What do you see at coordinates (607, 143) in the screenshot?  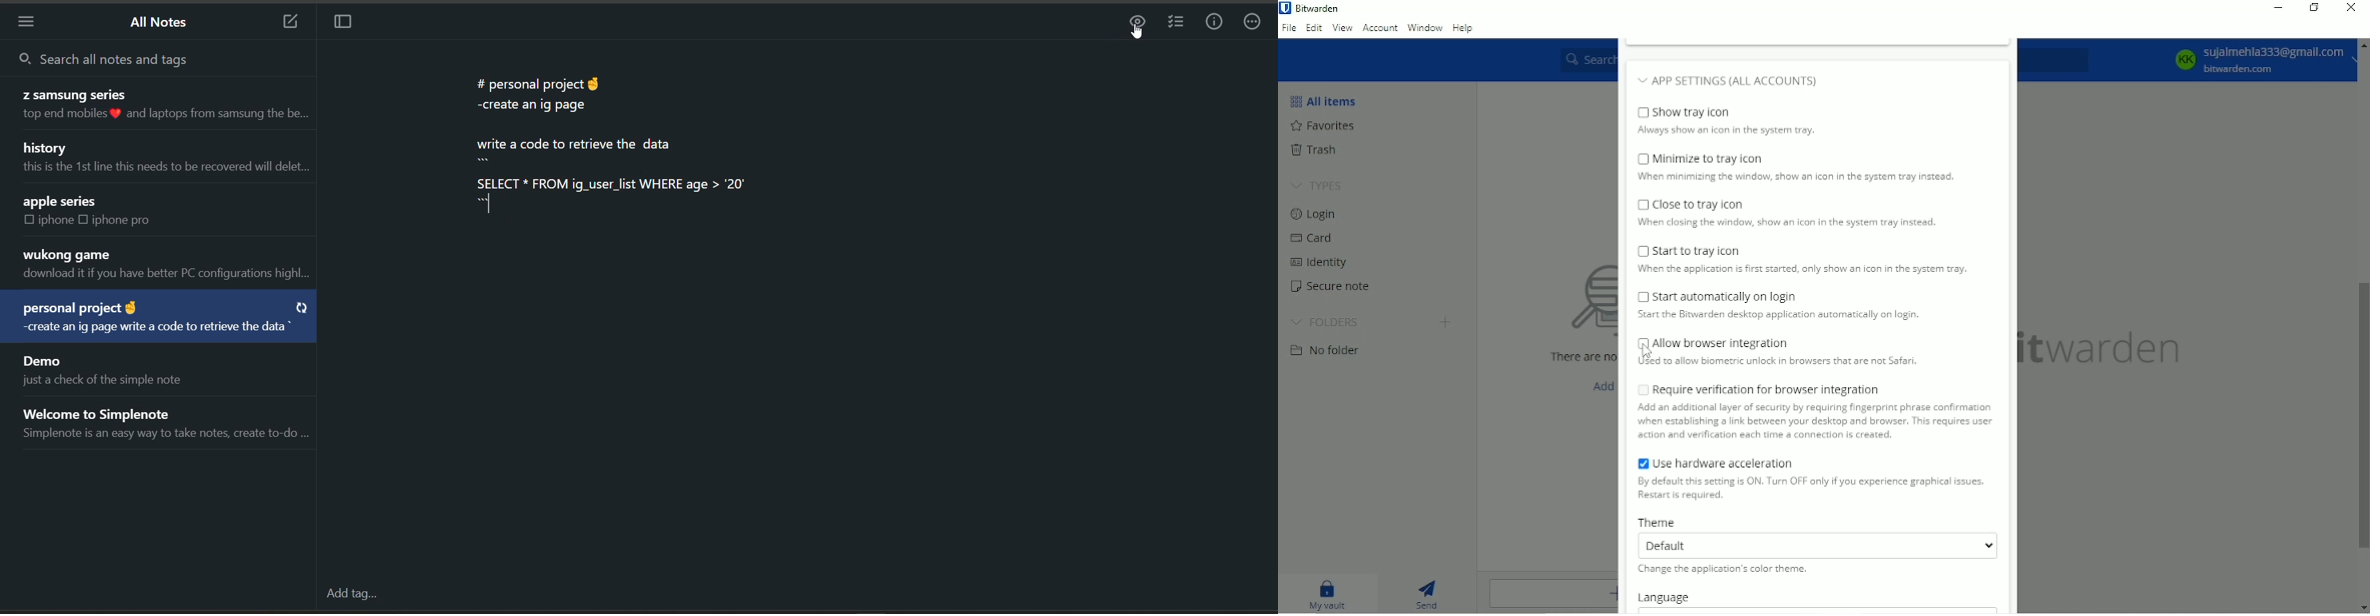 I see `# personal project §

-create an ig page

write a code to retrieve the data

SELECT * FROM ig_user_list WHERE age > 20"` at bounding box center [607, 143].